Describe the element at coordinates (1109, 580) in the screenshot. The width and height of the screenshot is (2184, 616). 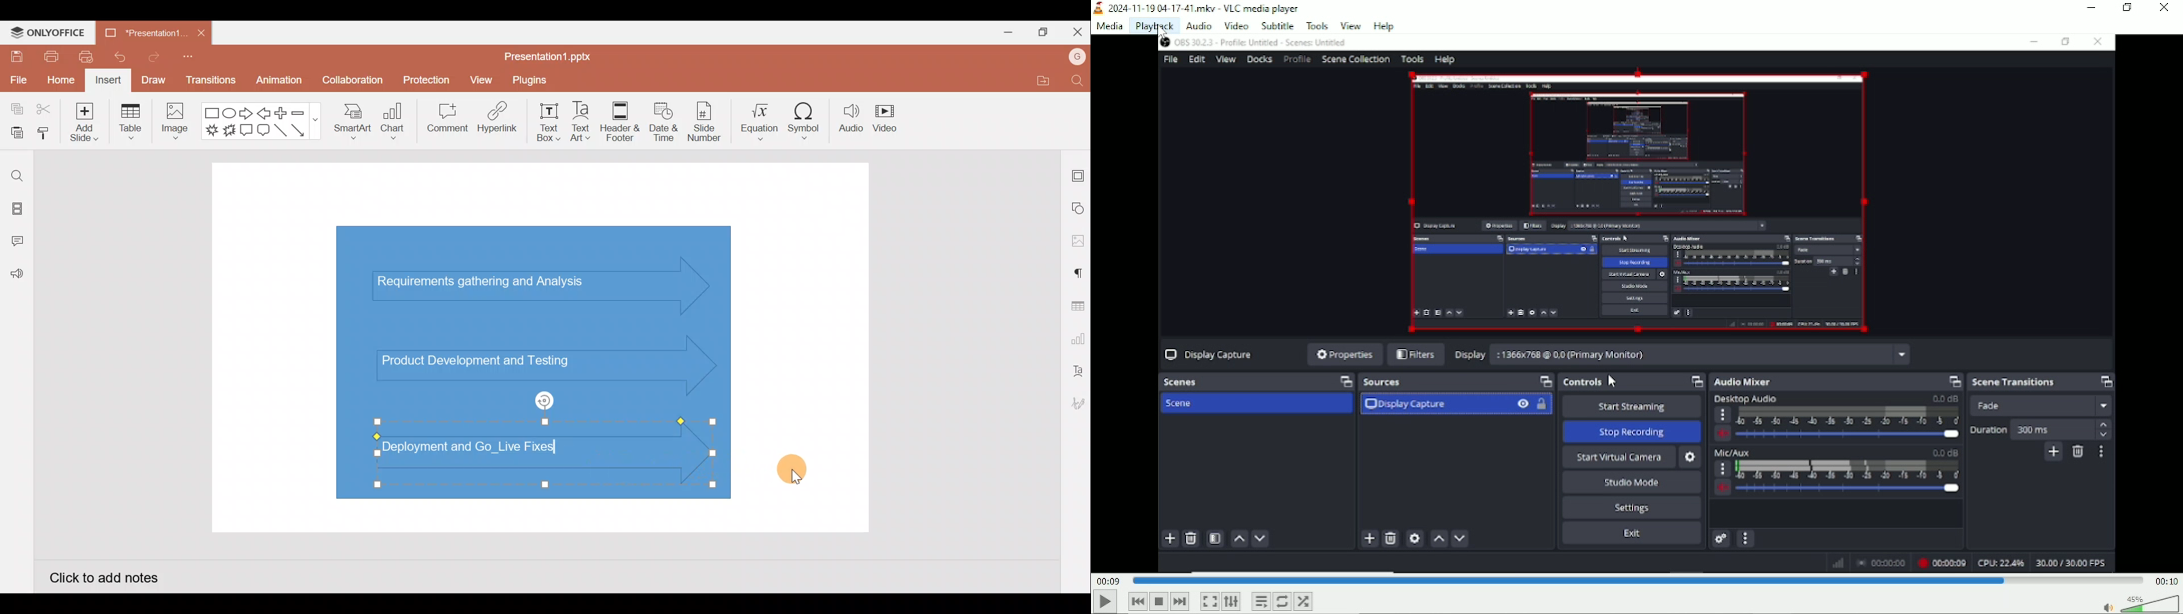
I see `00:09` at that location.